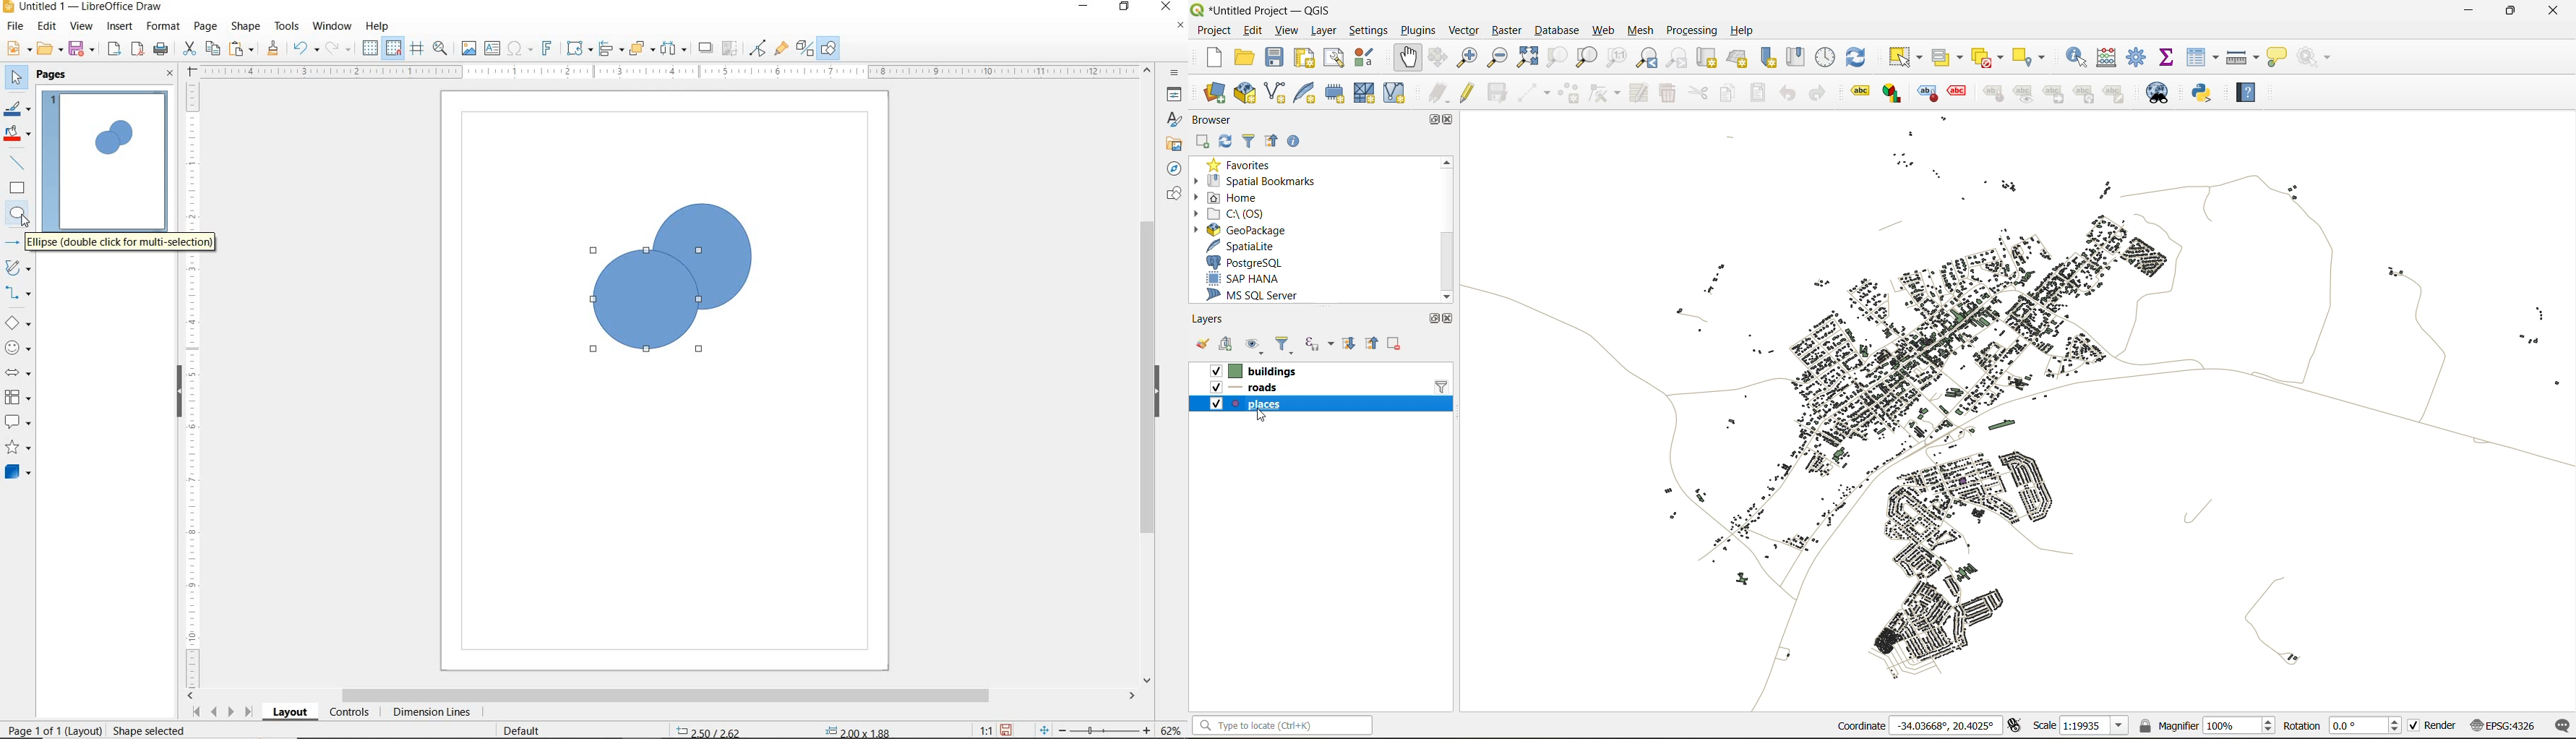  What do you see at coordinates (82, 8) in the screenshot?
I see `FILE NAME` at bounding box center [82, 8].